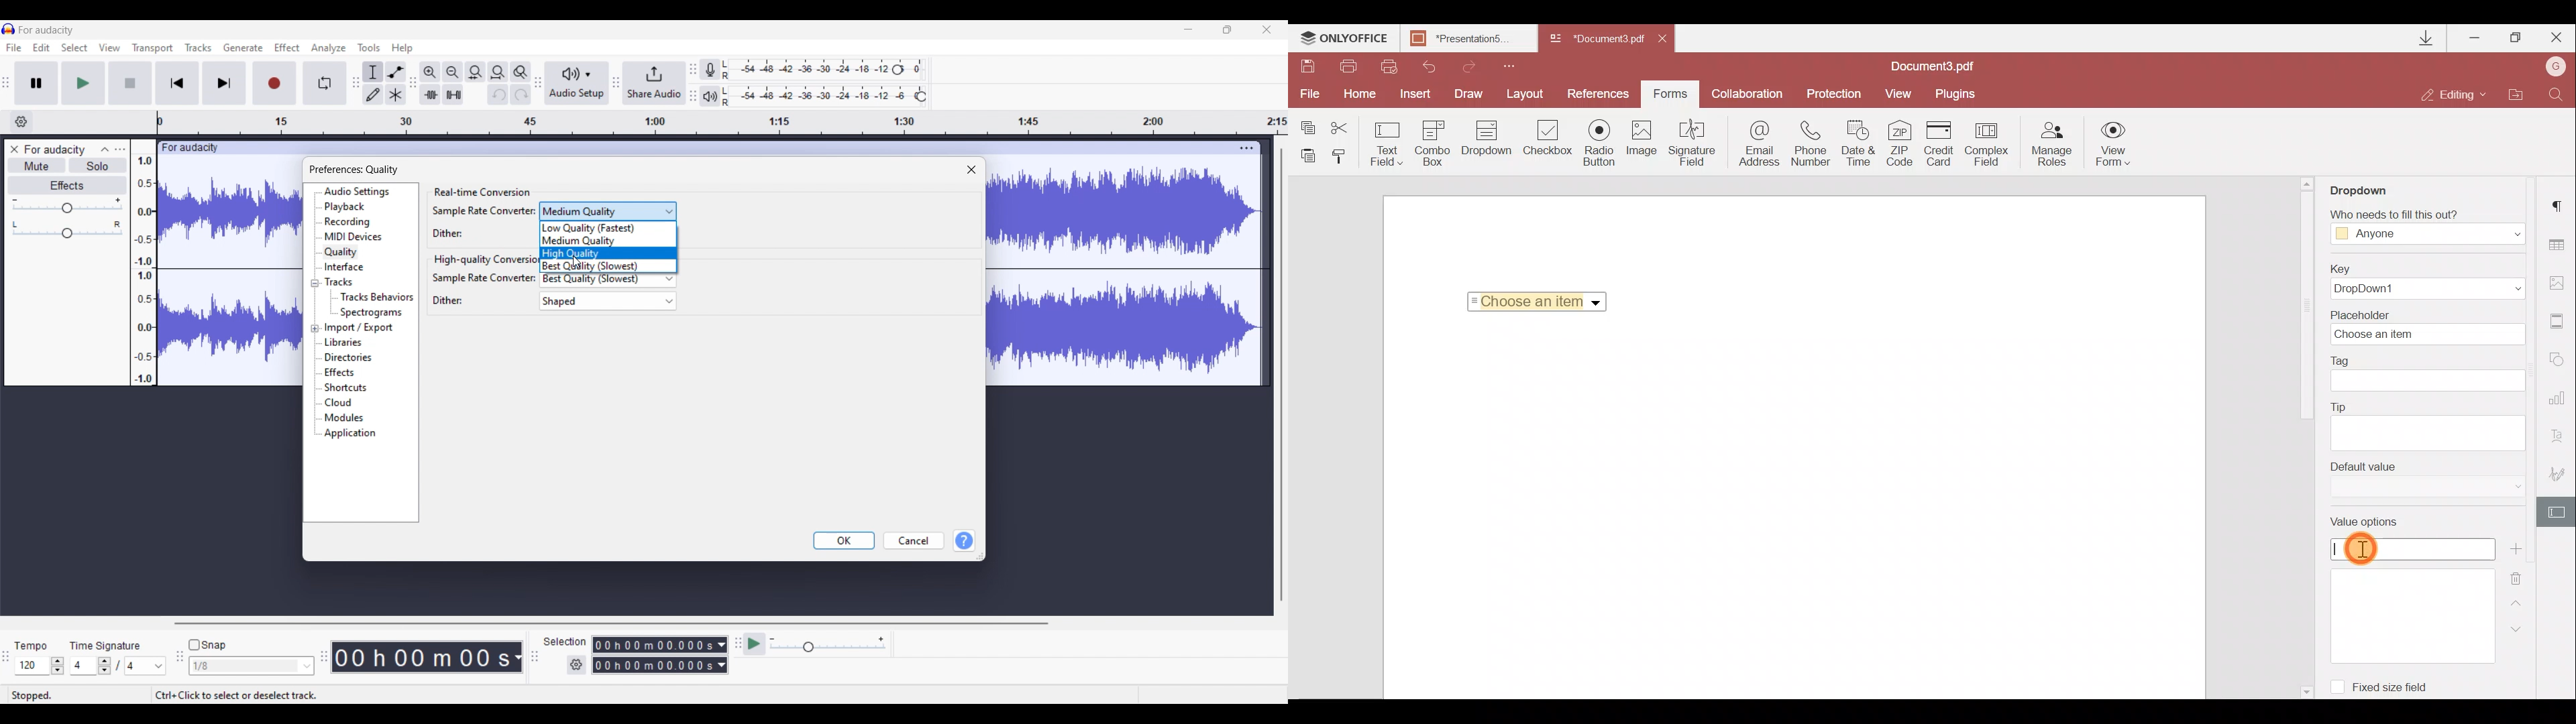  Describe the element at coordinates (611, 282) in the screenshot. I see `best quality (slowest)` at that location.